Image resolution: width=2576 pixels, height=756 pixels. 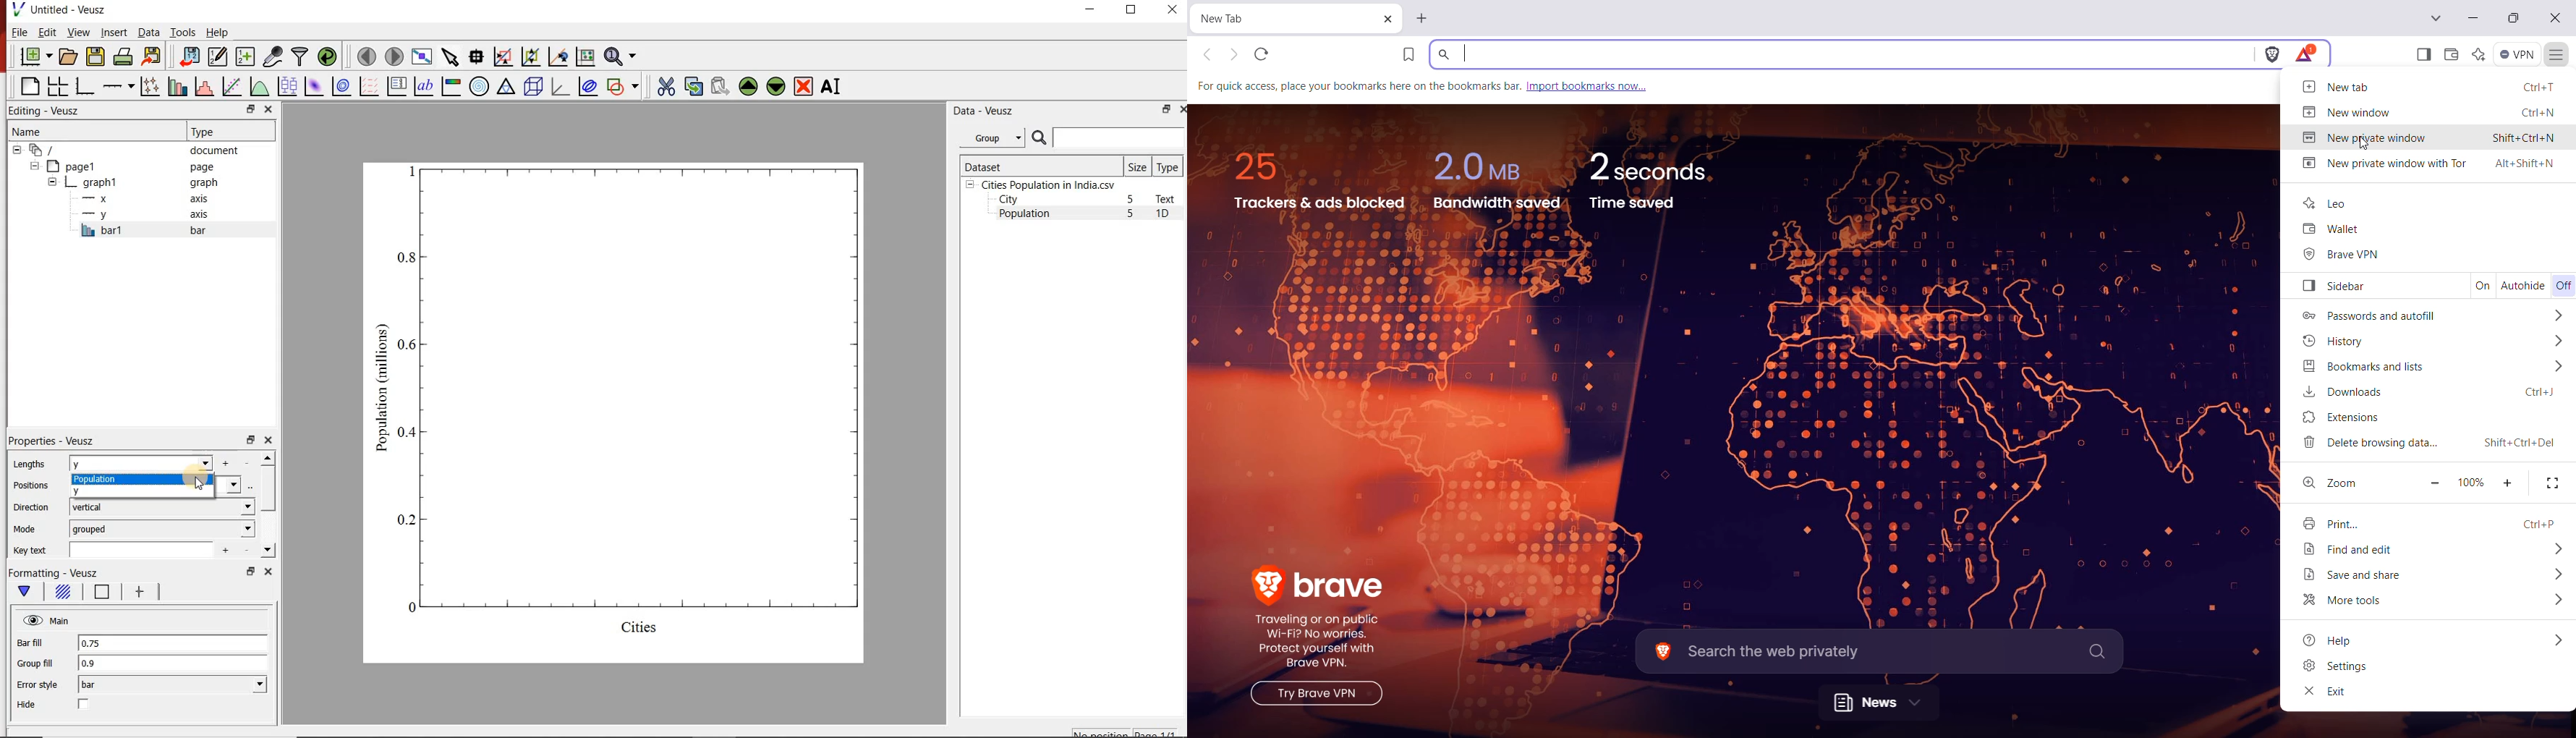 What do you see at coordinates (266, 571) in the screenshot?
I see `close` at bounding box center [266, 571].